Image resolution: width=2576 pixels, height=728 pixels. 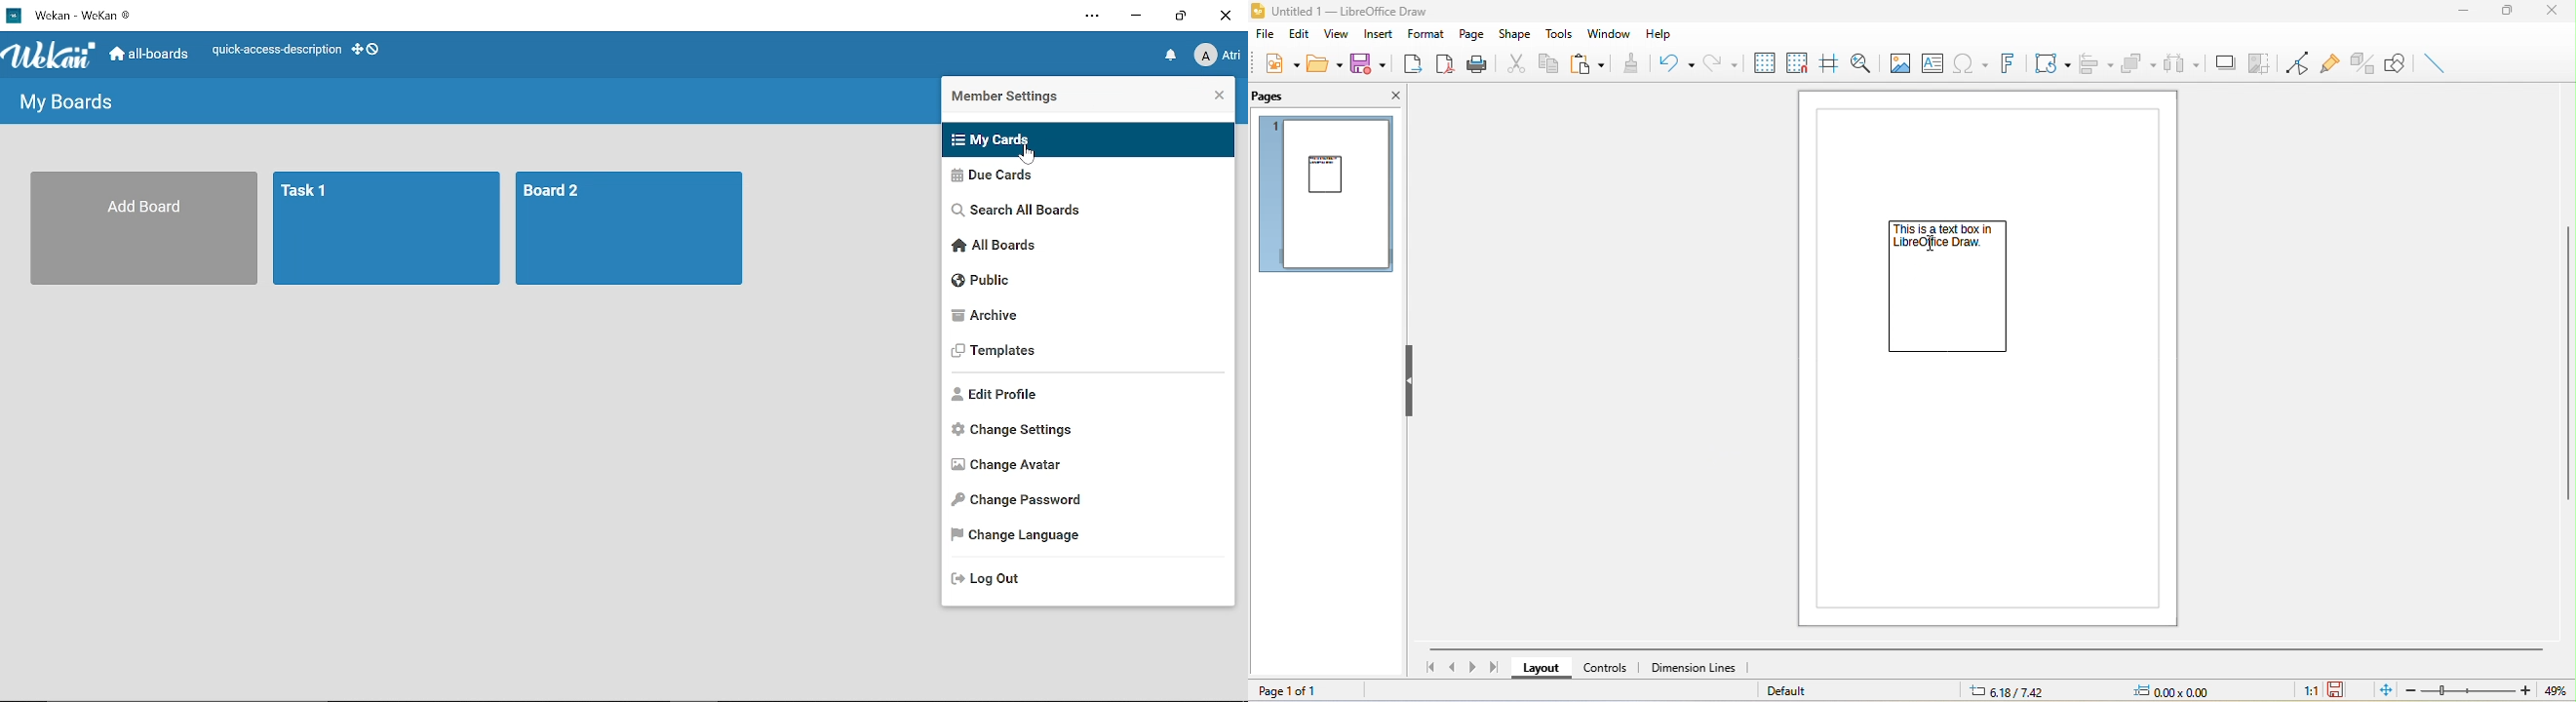 I want to click on select at least three object to distribute, so click(x=2180, y=63).